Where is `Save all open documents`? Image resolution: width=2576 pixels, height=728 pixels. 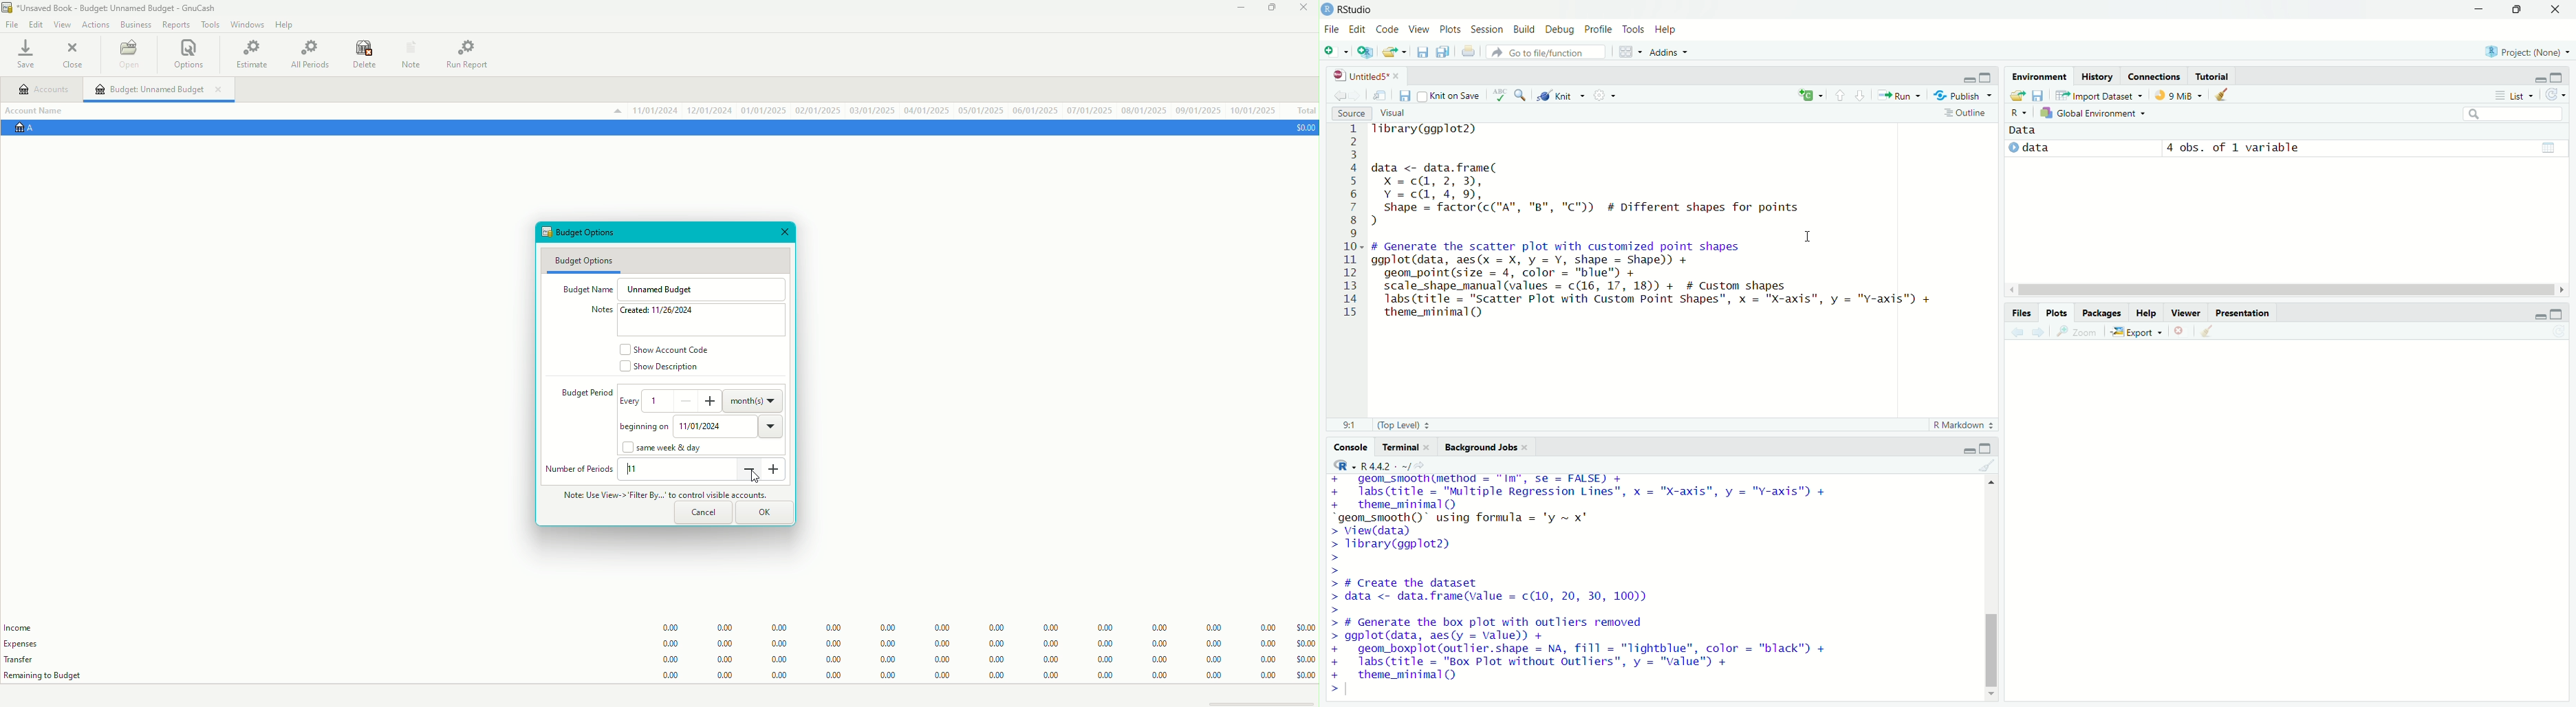
Save all open documents is located at coordinates (1442, 51).